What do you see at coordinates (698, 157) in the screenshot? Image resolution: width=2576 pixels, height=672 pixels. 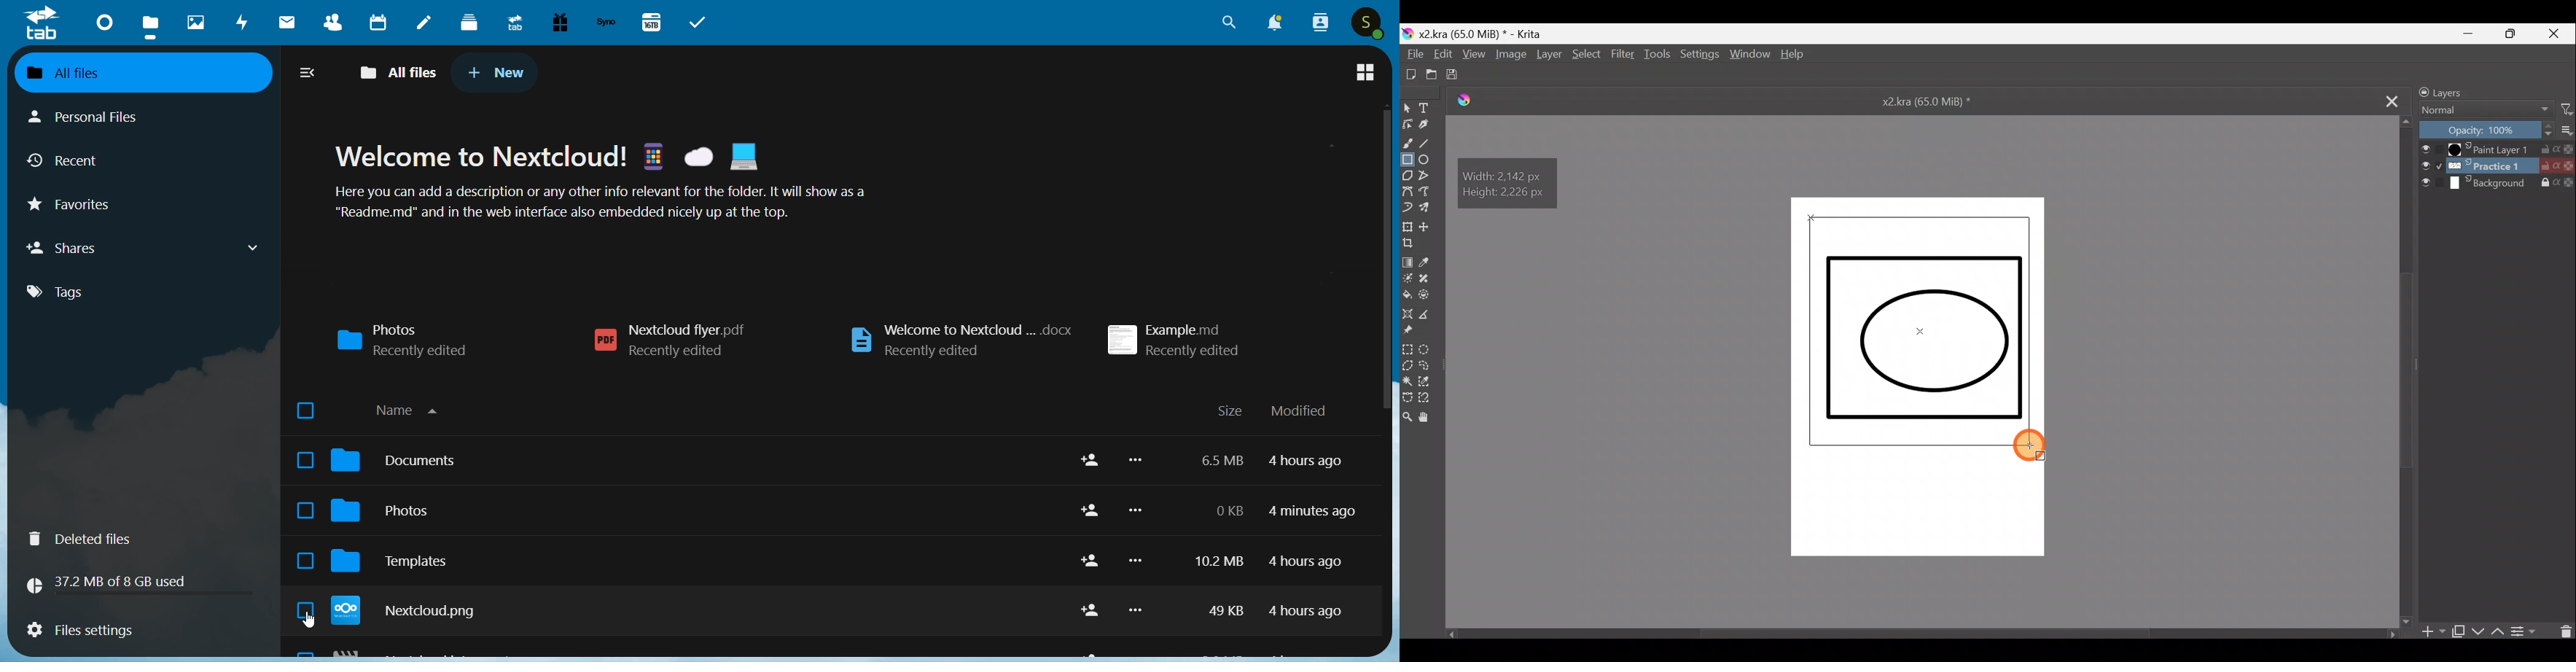 I see `Cloud emoji` at bounding box center [698, 157].